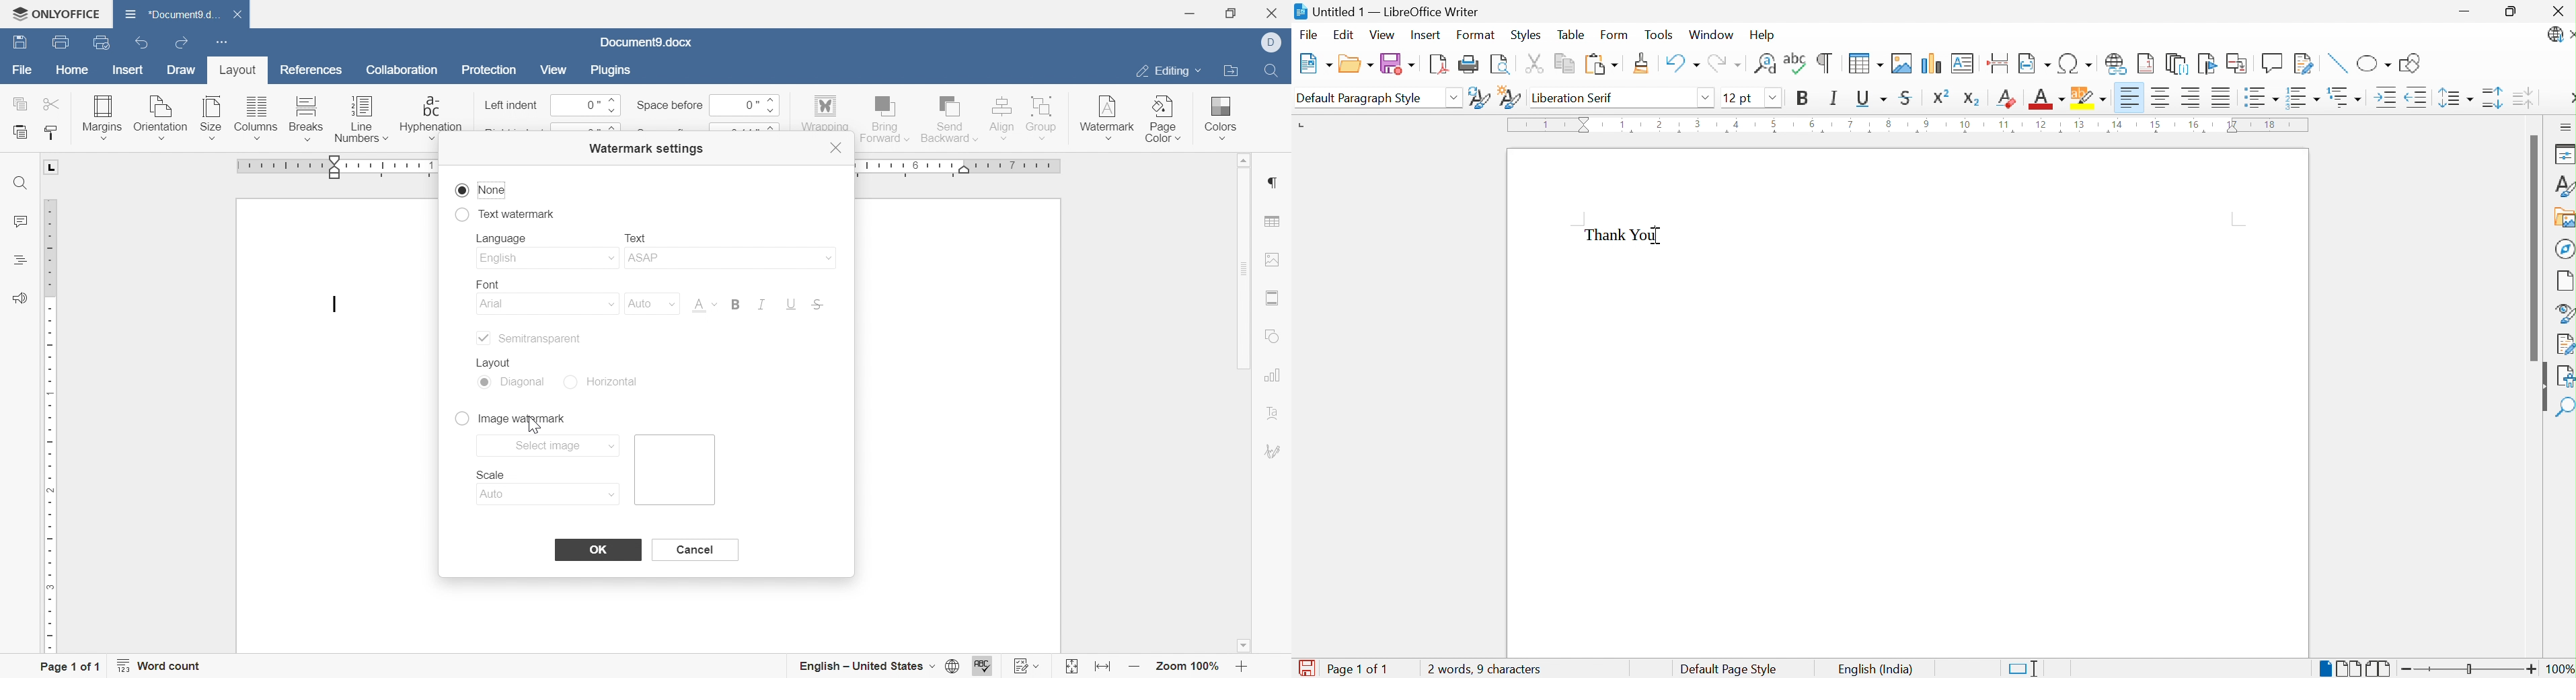  What do you see at coordinates (17, 43) in the screenshot?
I see `save` at bounding box center [17, 43].